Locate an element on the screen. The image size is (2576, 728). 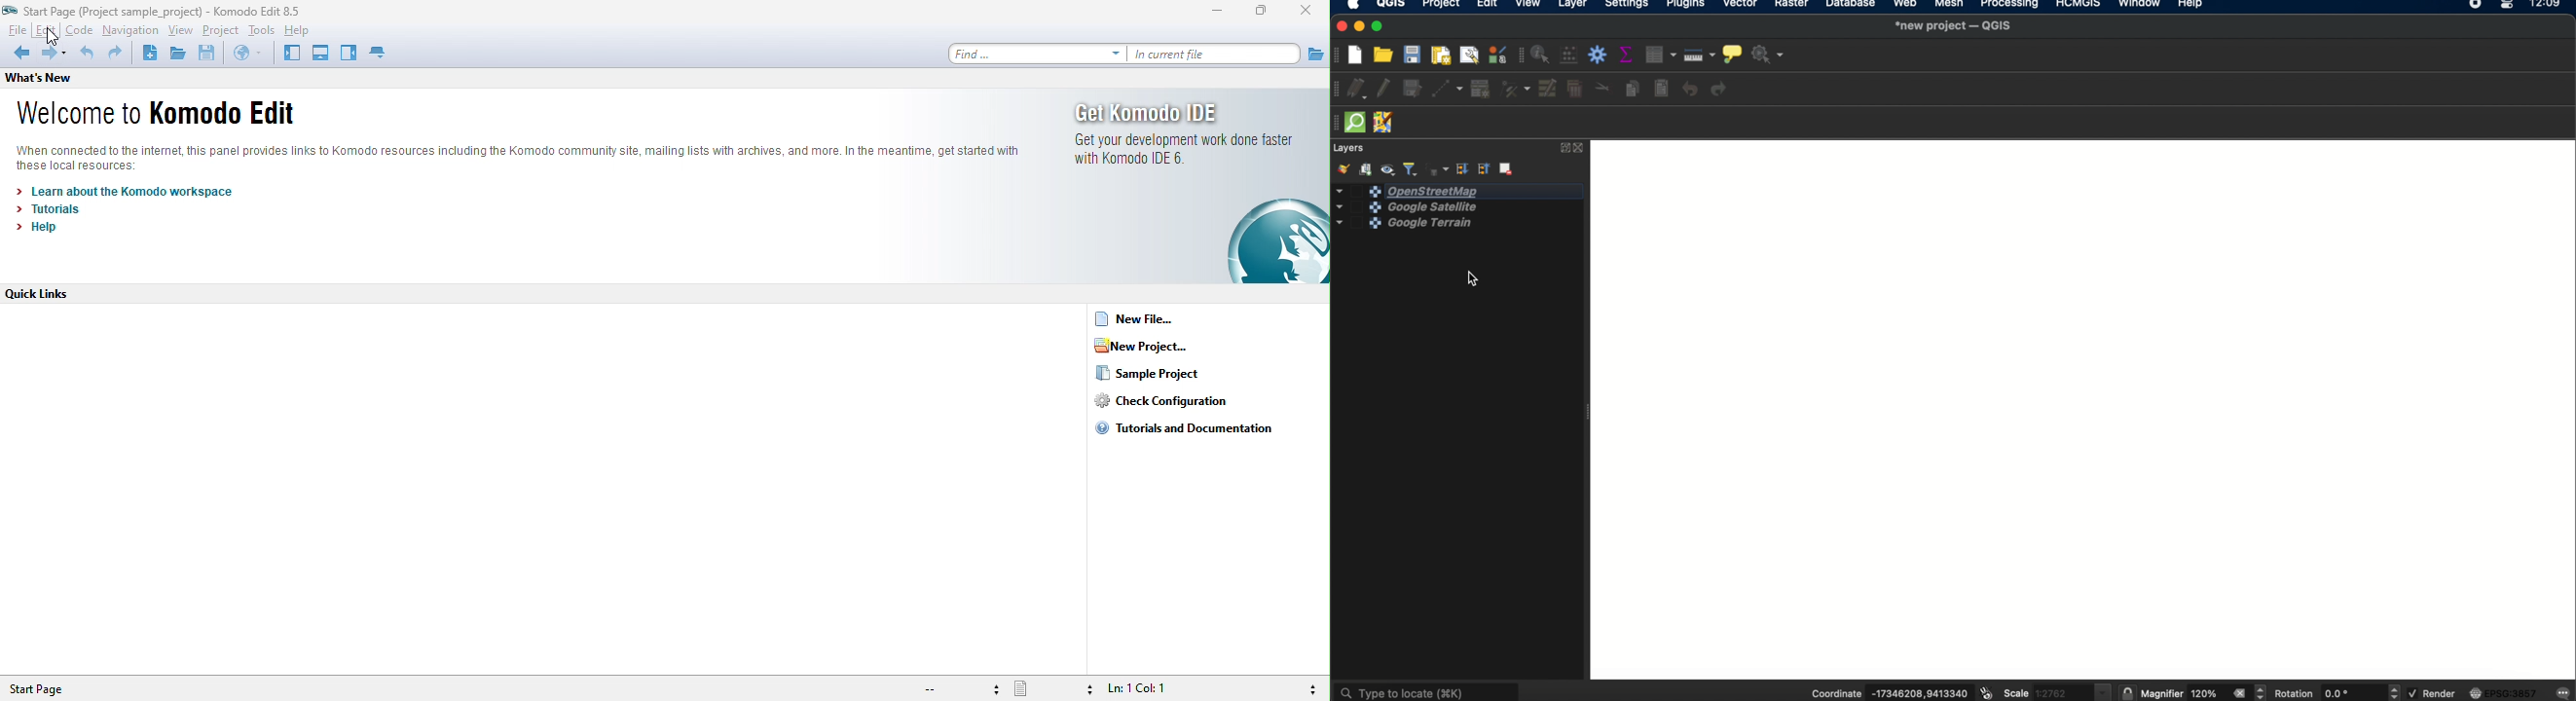
identify features is located at coordinates (1542, 55).